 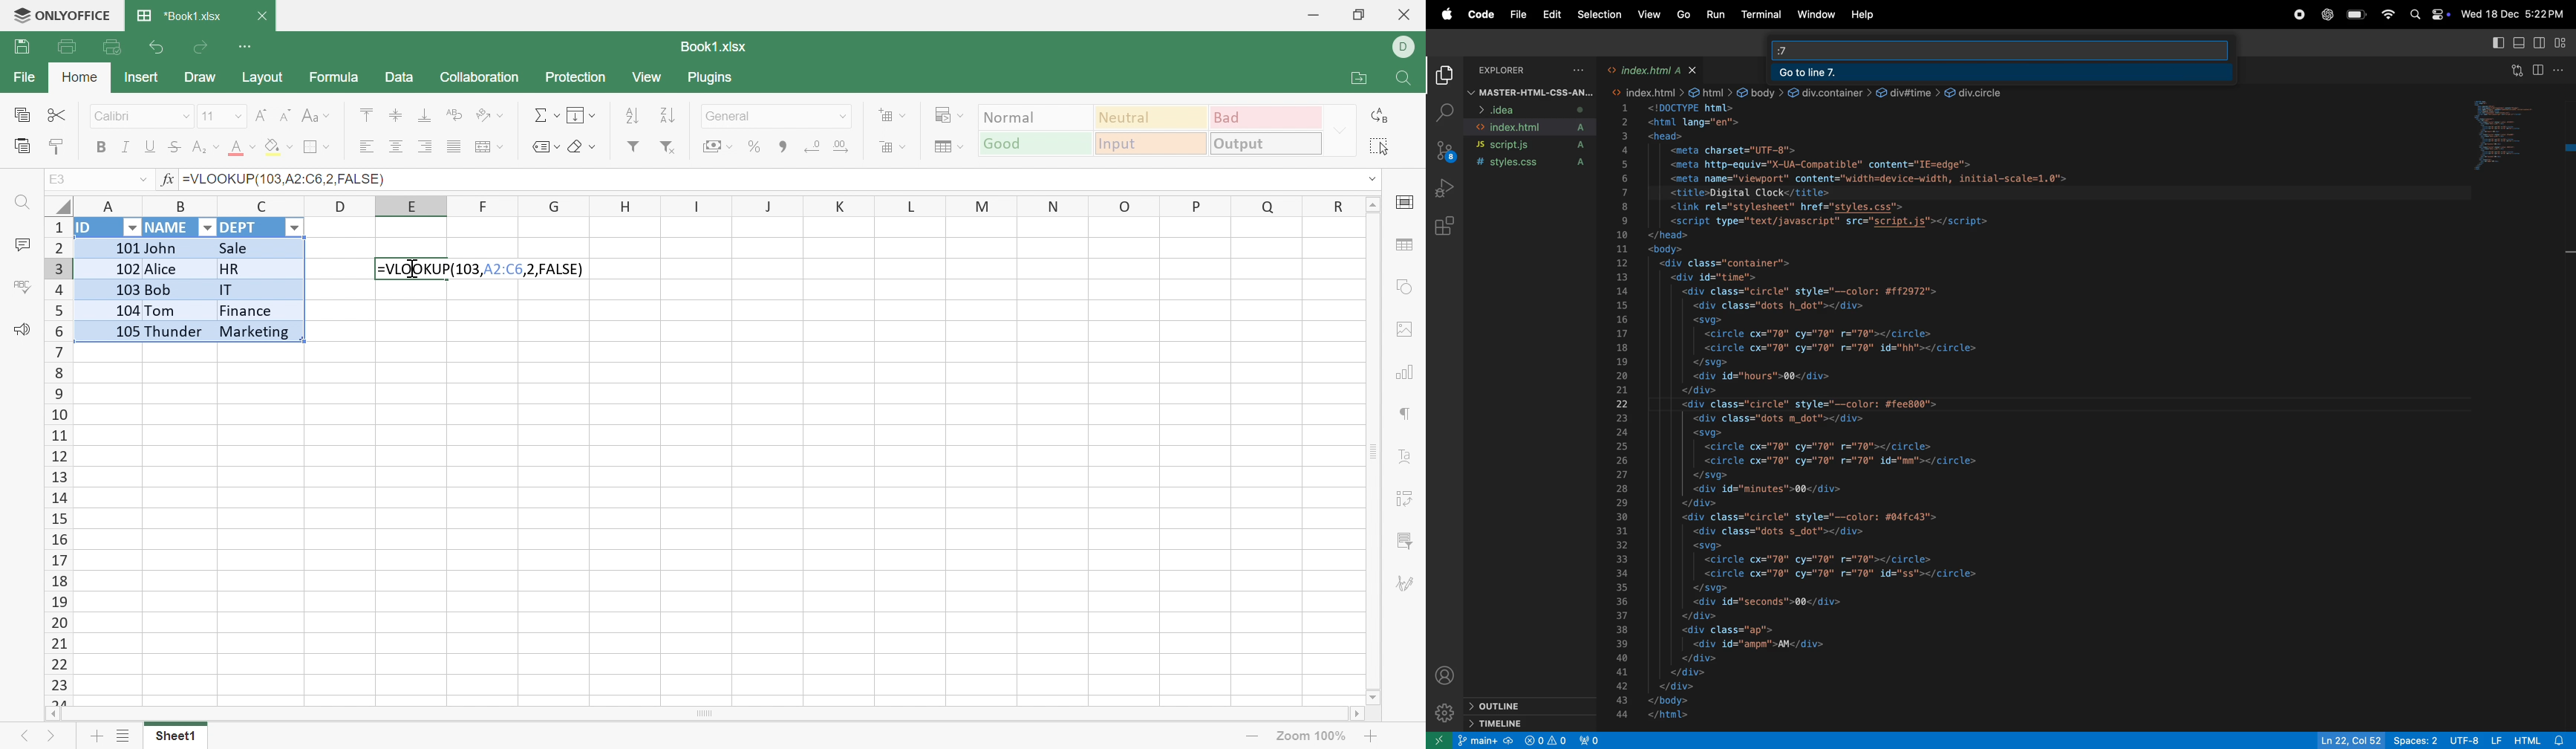 What do you see at coordinates (1532, 127) in the screenshot?
I see `index.html` at bounding box center [1532, 127].